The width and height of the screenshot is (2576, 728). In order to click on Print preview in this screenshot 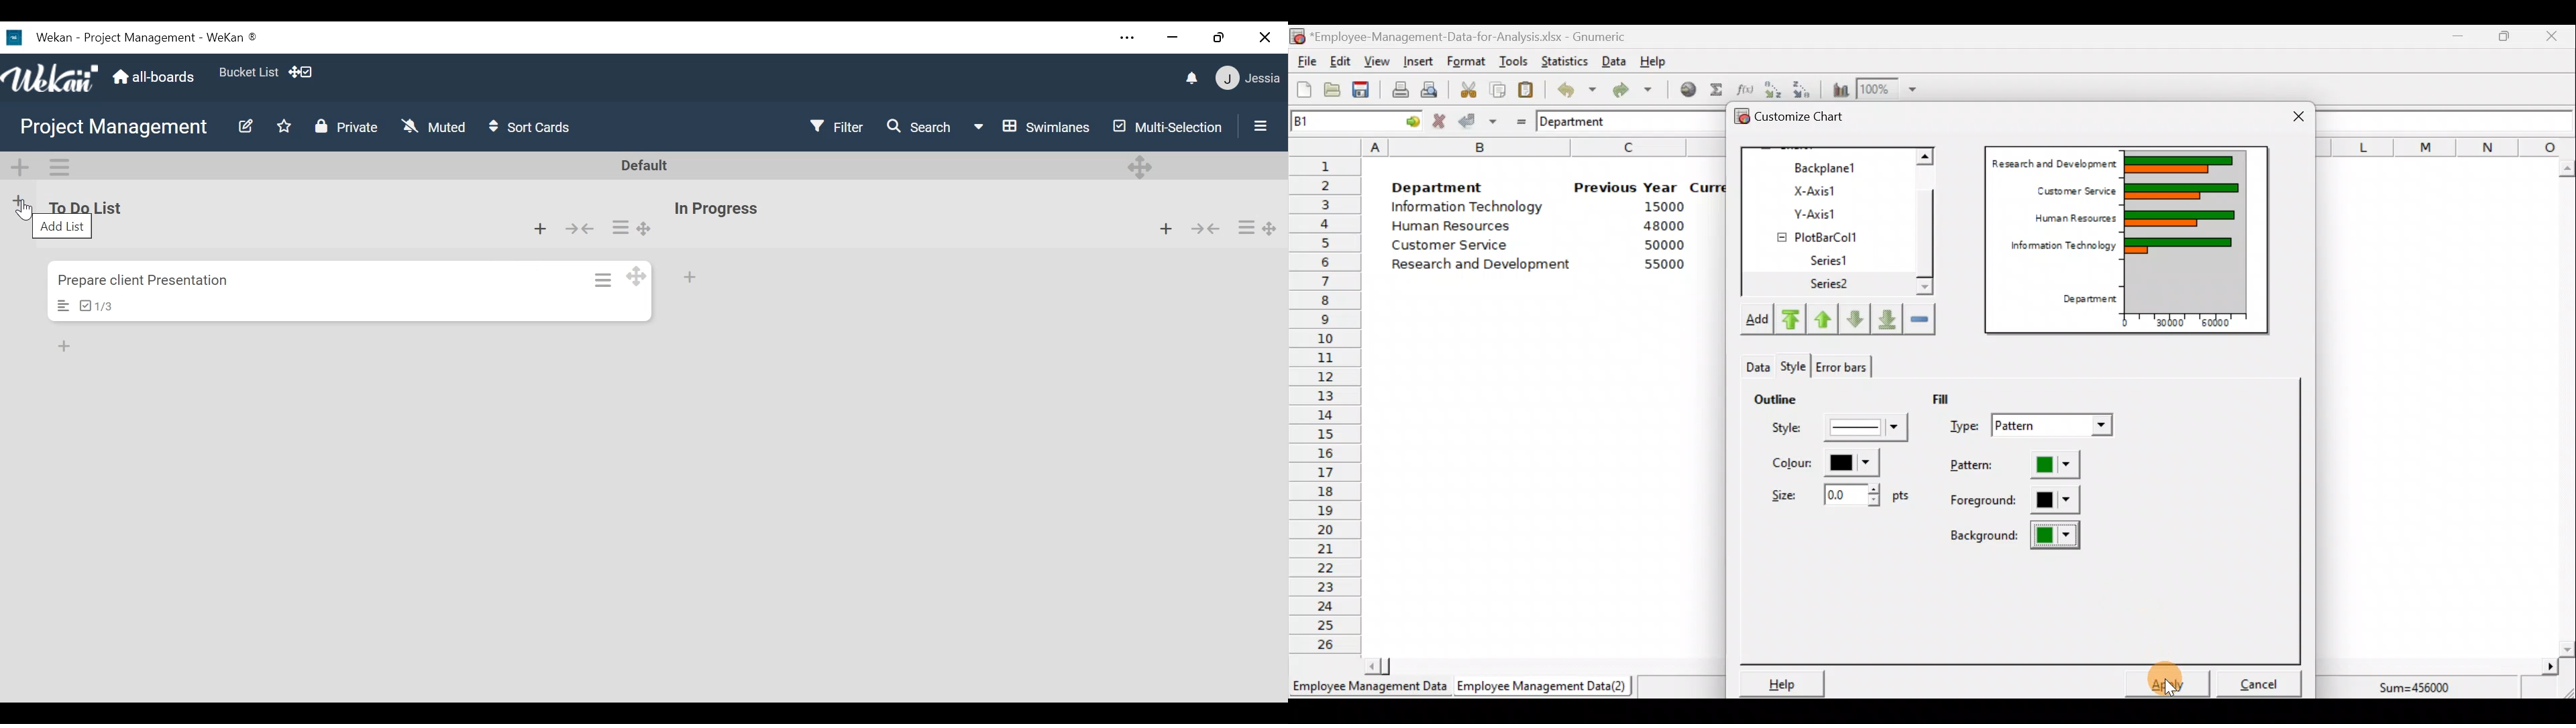, I will do `click(1429, 88)`.